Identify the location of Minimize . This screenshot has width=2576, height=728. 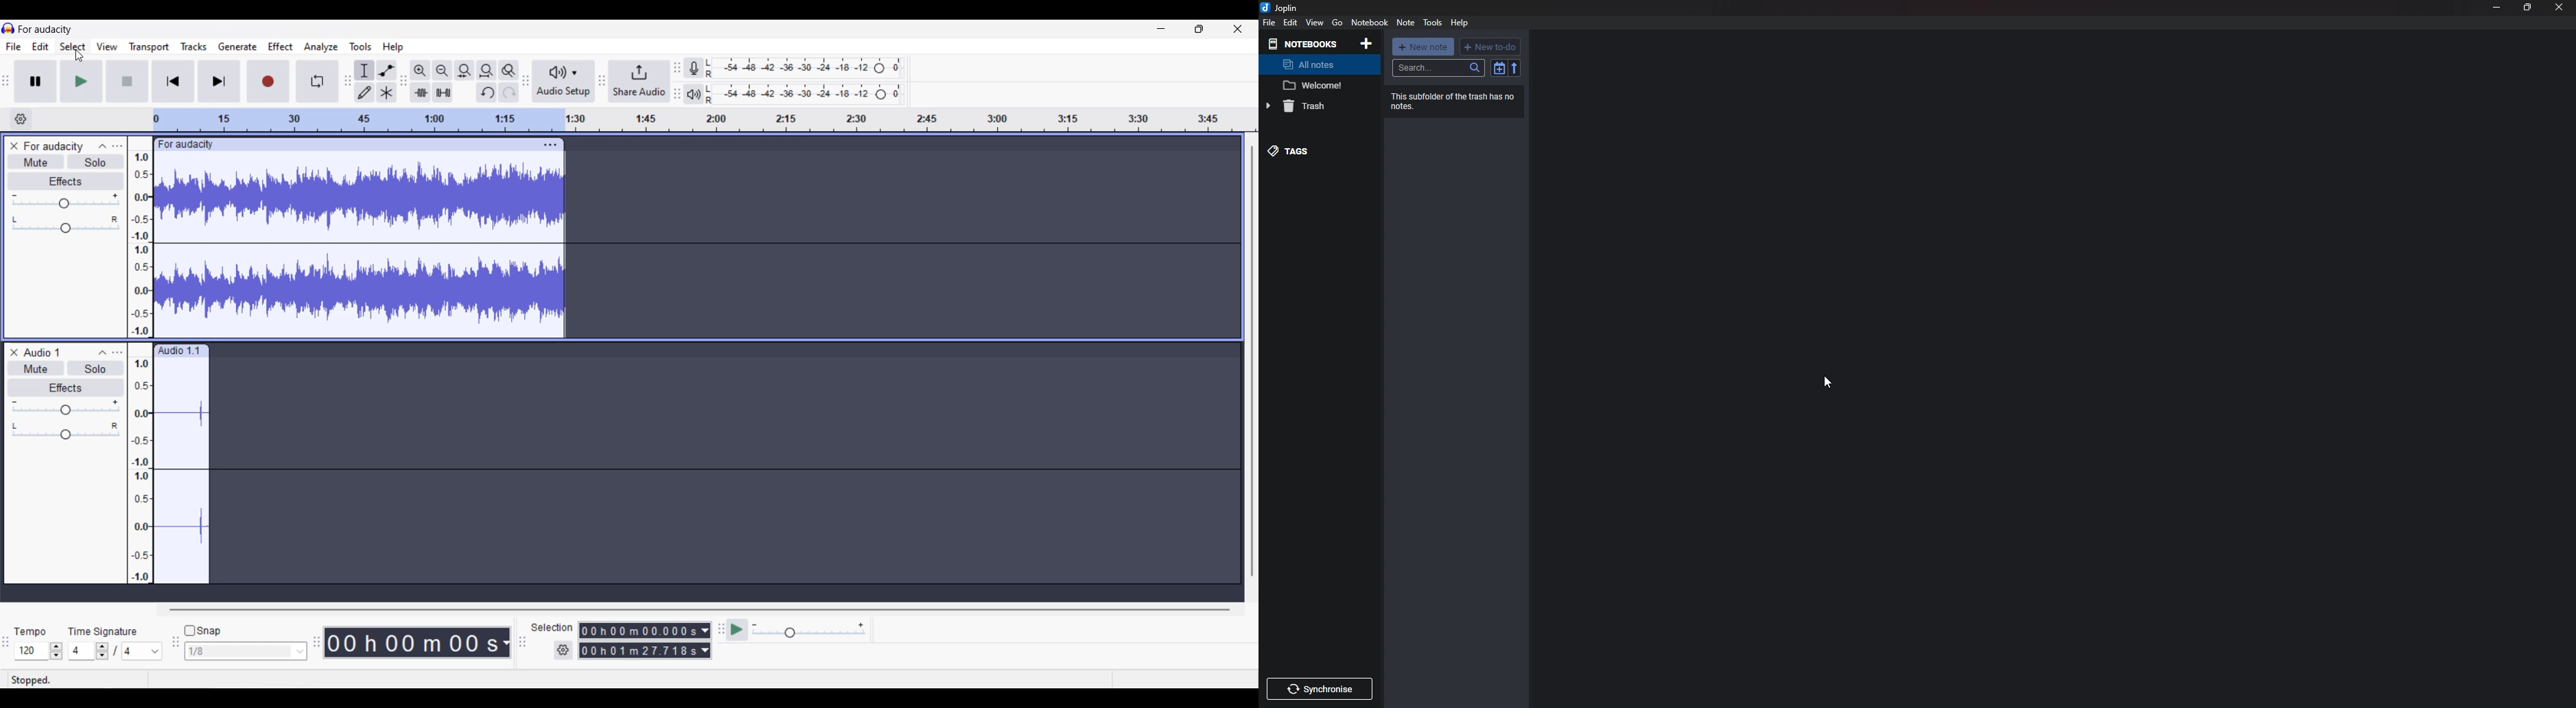
(1162, 28).